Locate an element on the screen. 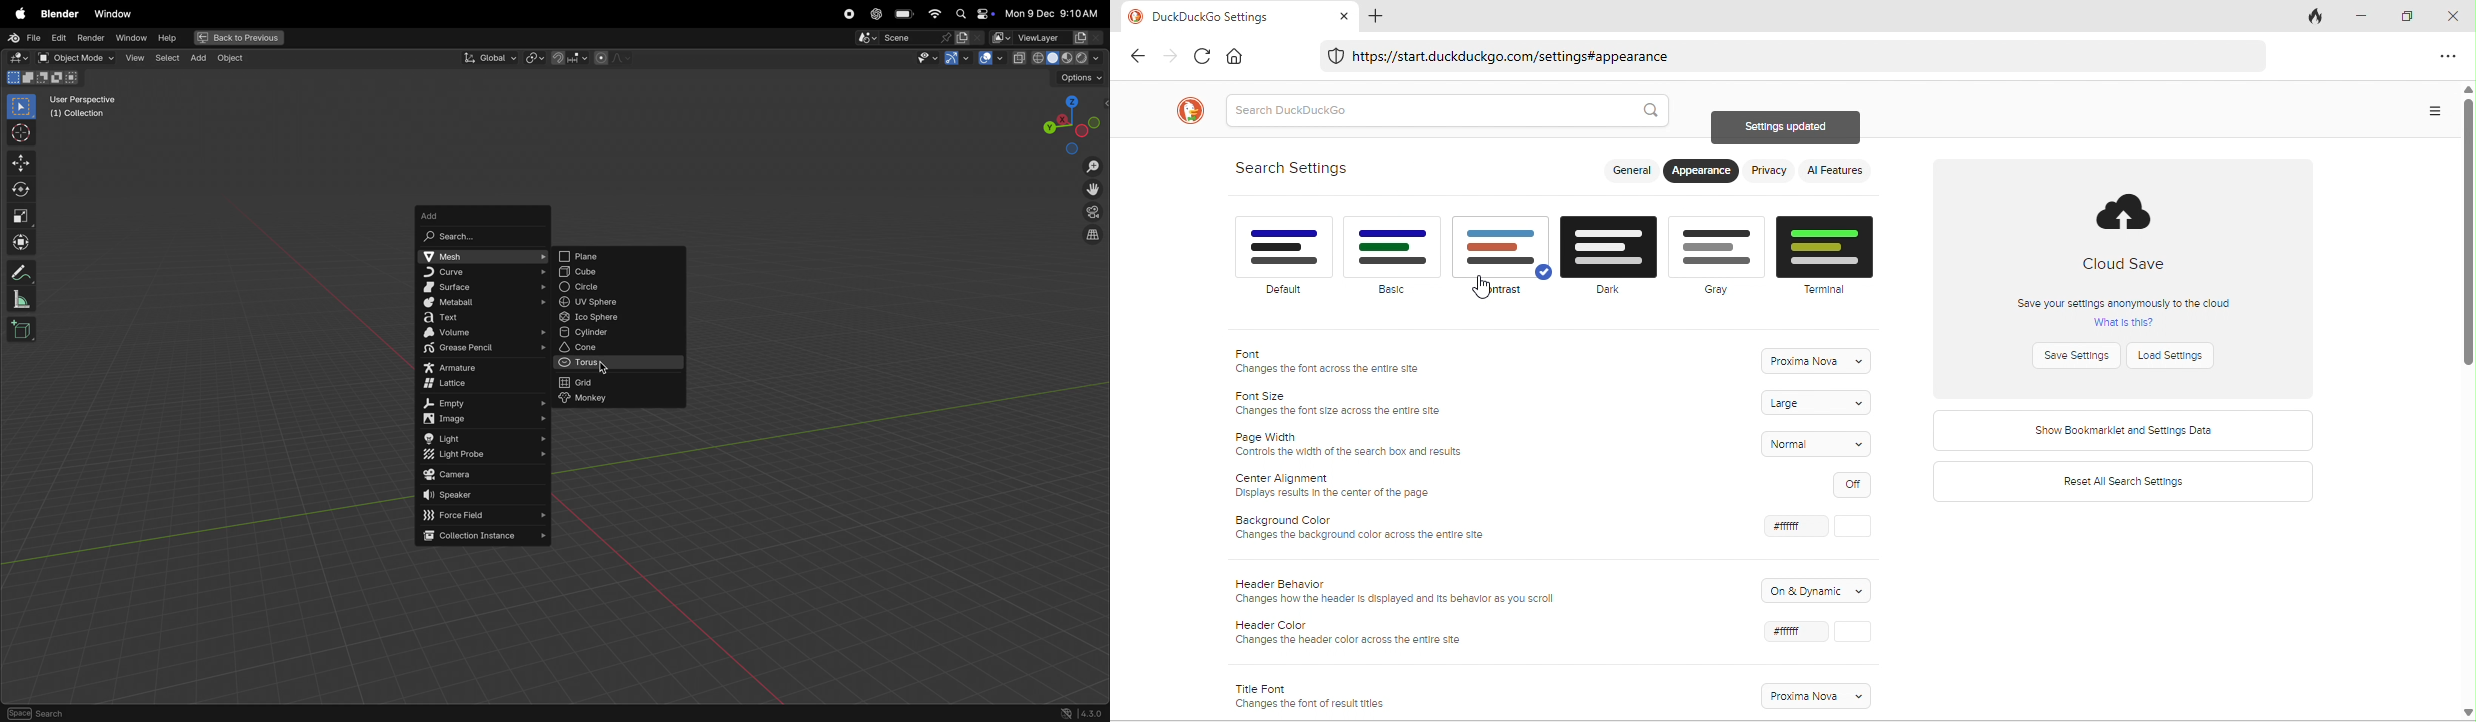 The width and height of the screenshot is (2492, 728). cursor movement is located at coordinates (1484, 288).